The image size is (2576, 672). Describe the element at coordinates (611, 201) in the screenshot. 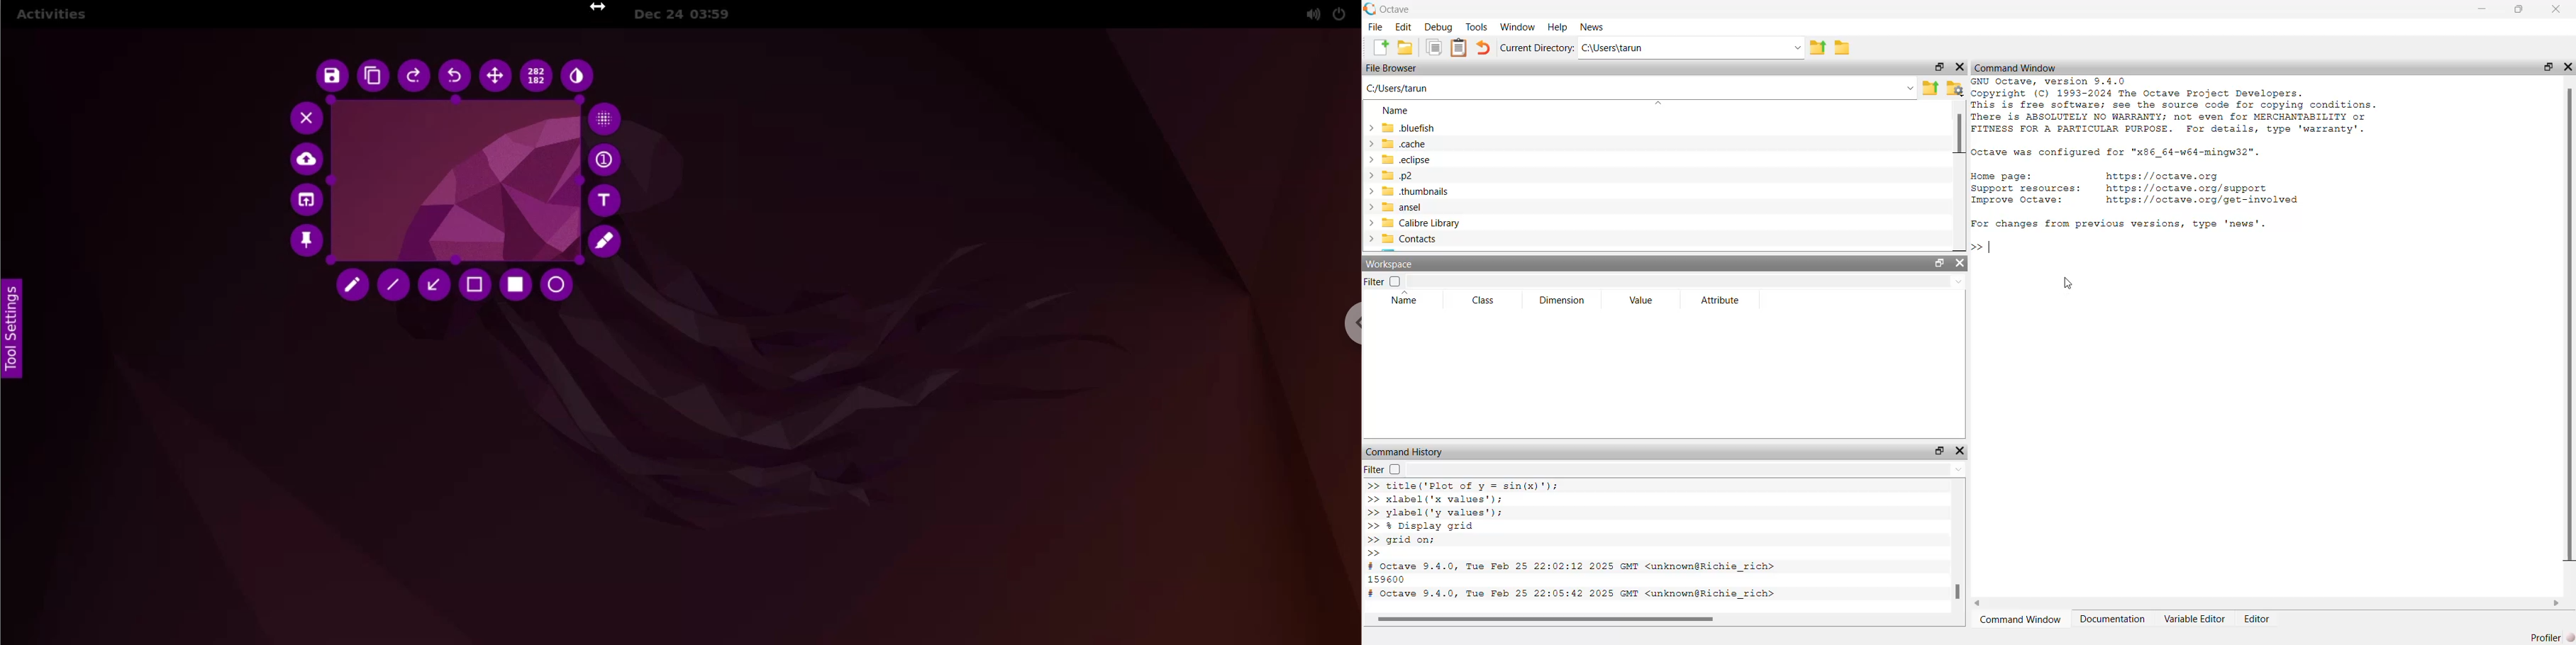

I see `text` at that location.